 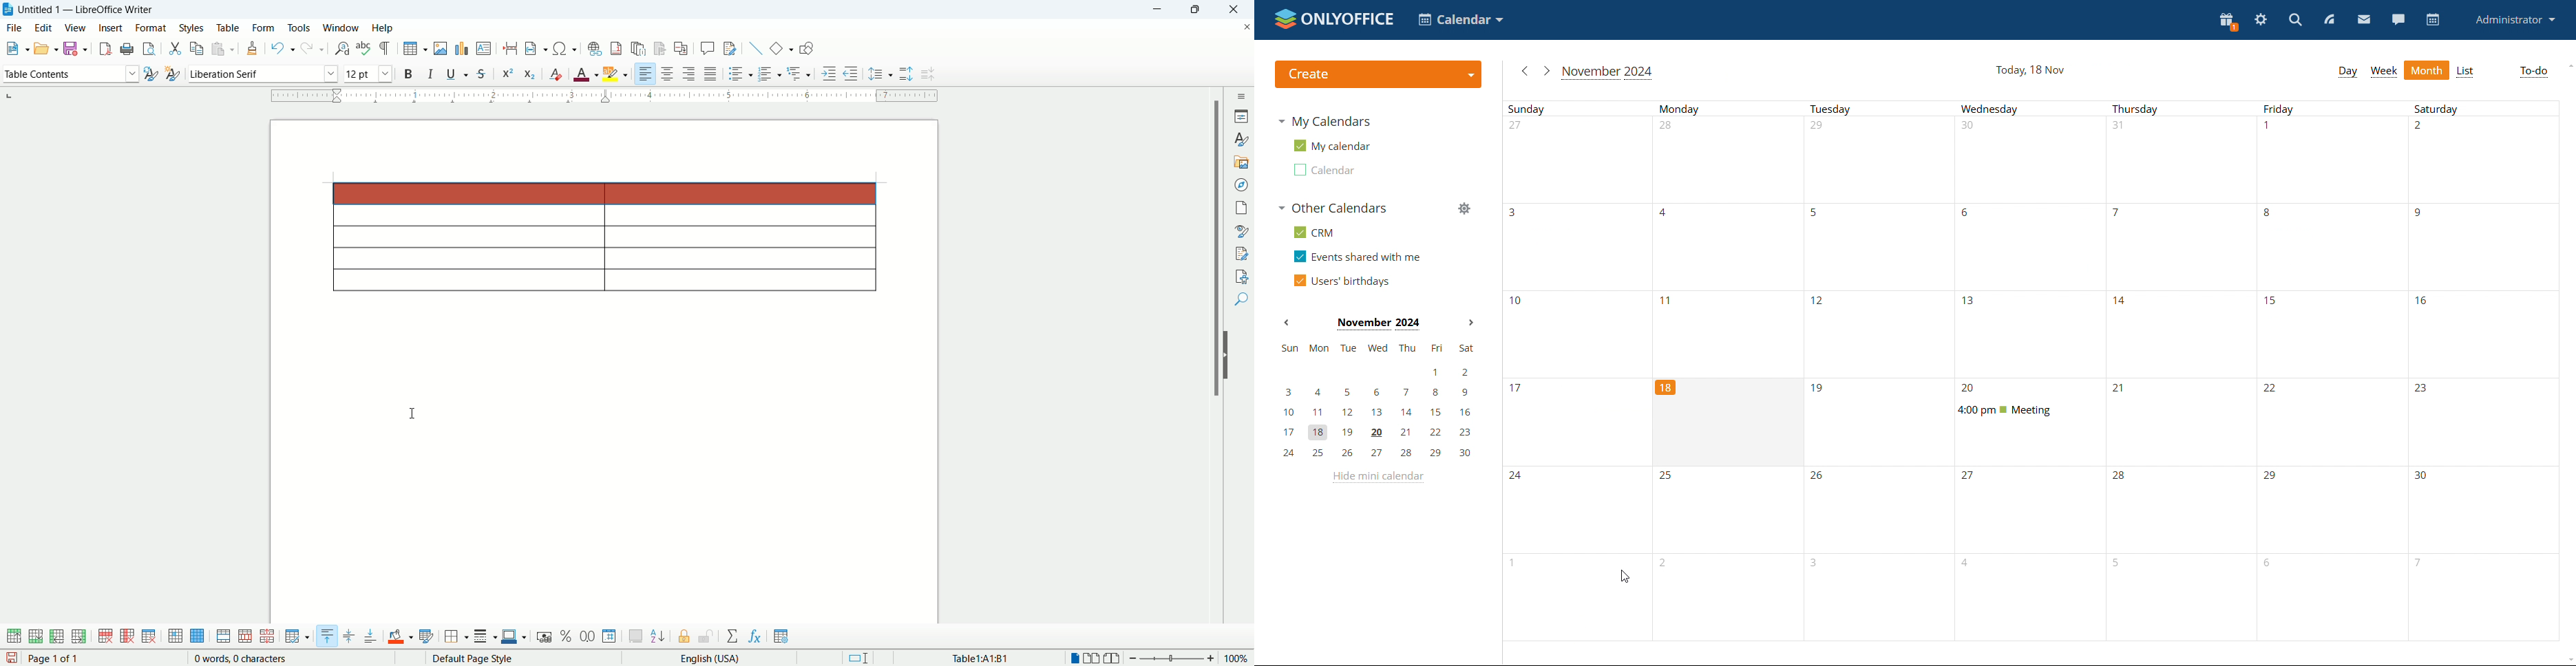 I want to click on insert column before, so click(x=58, y=635).